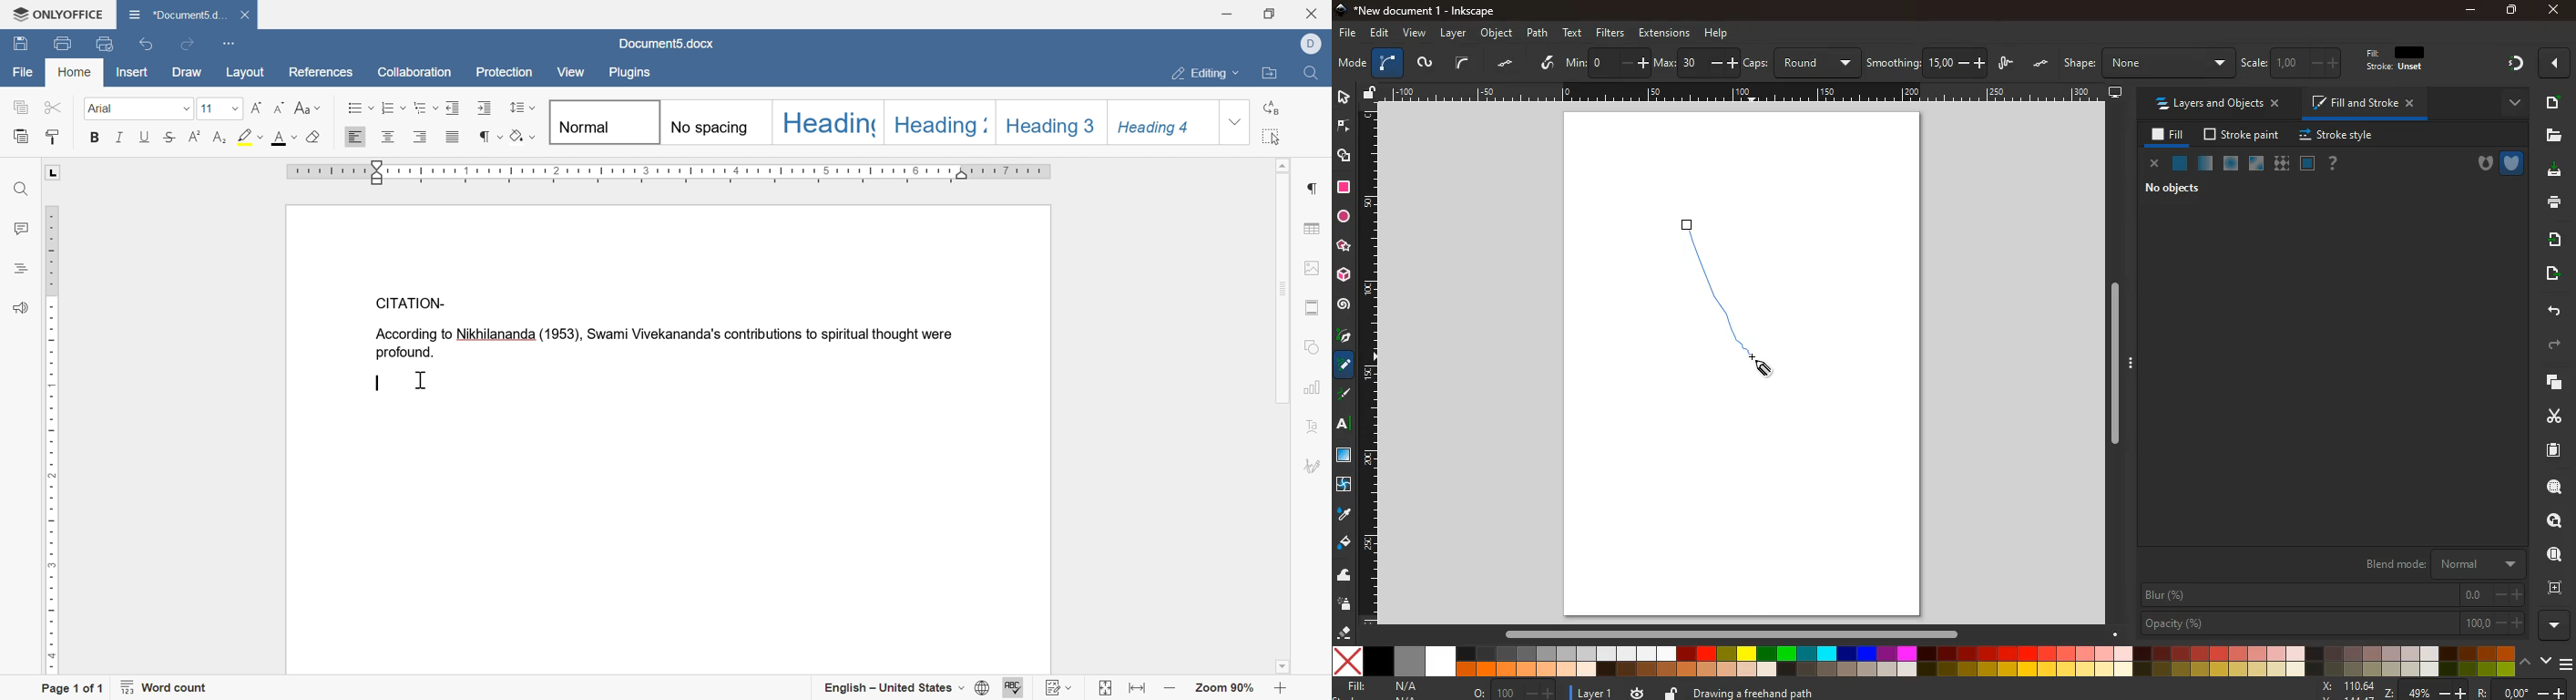 The height and width of the screenshot is (700, 2576). I want to click on cursor, so click(423, 380).